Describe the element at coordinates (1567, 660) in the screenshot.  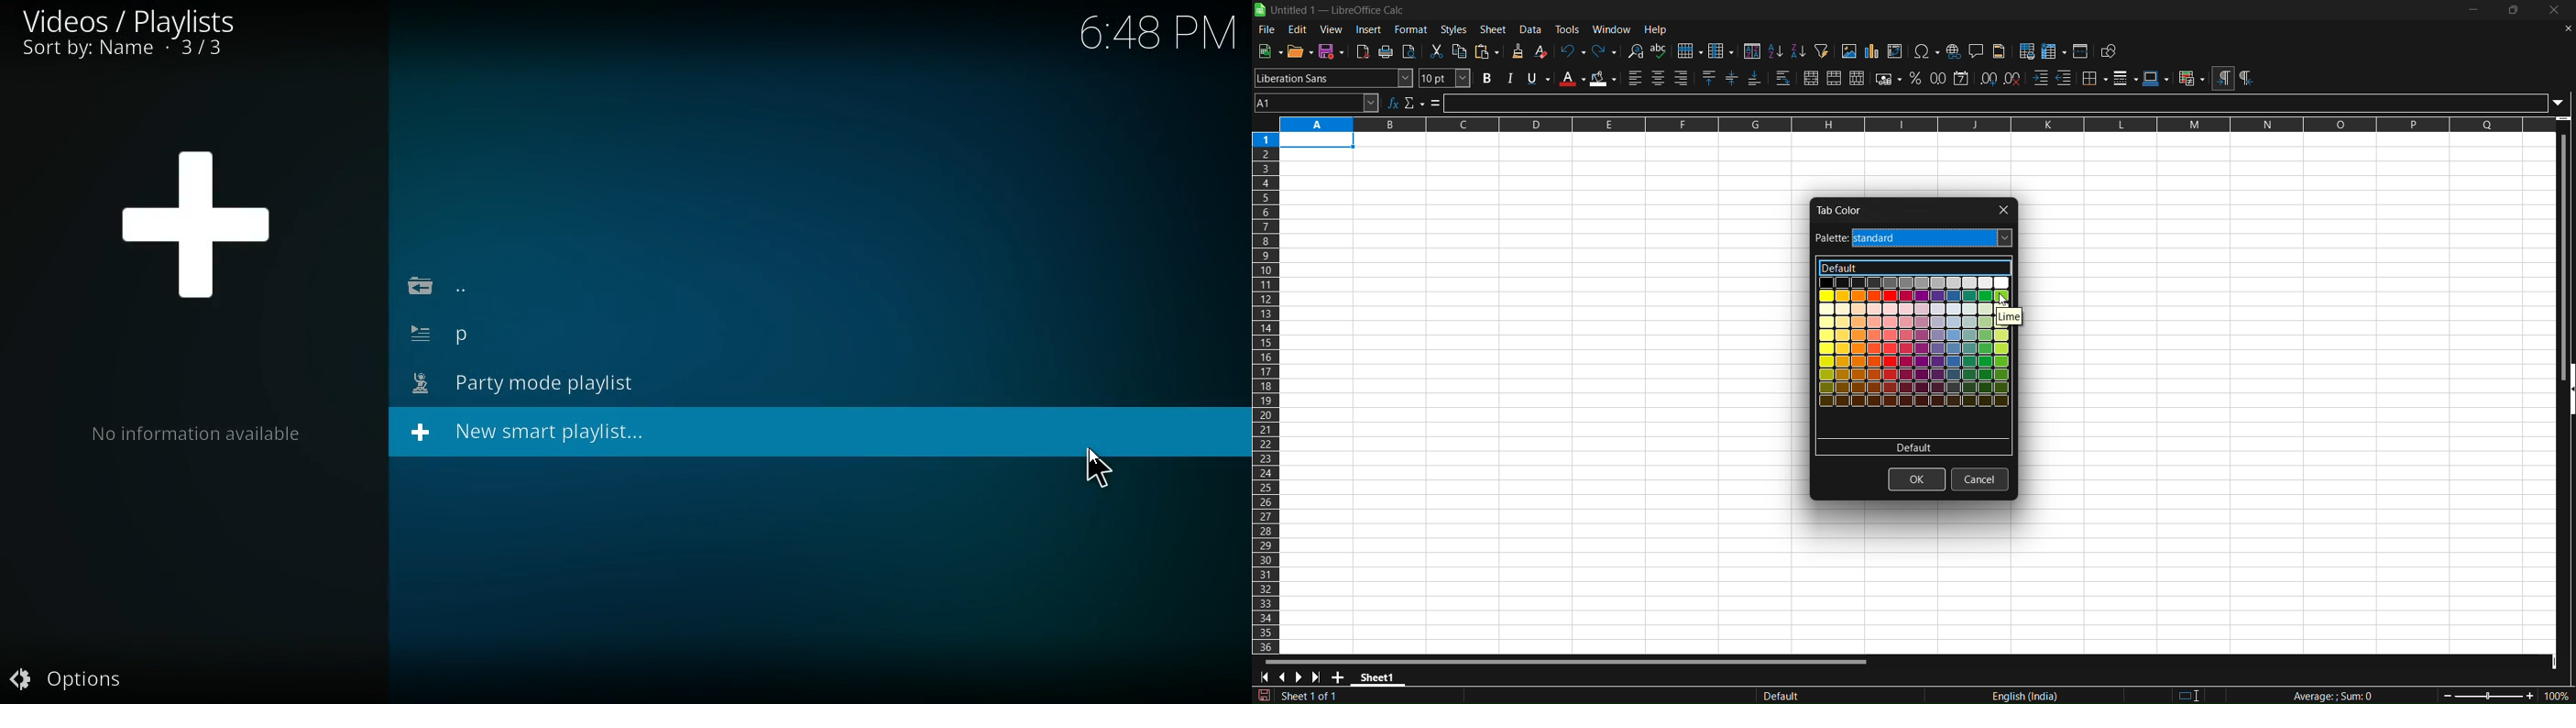
I see `horizontal scroll bar` at that location.